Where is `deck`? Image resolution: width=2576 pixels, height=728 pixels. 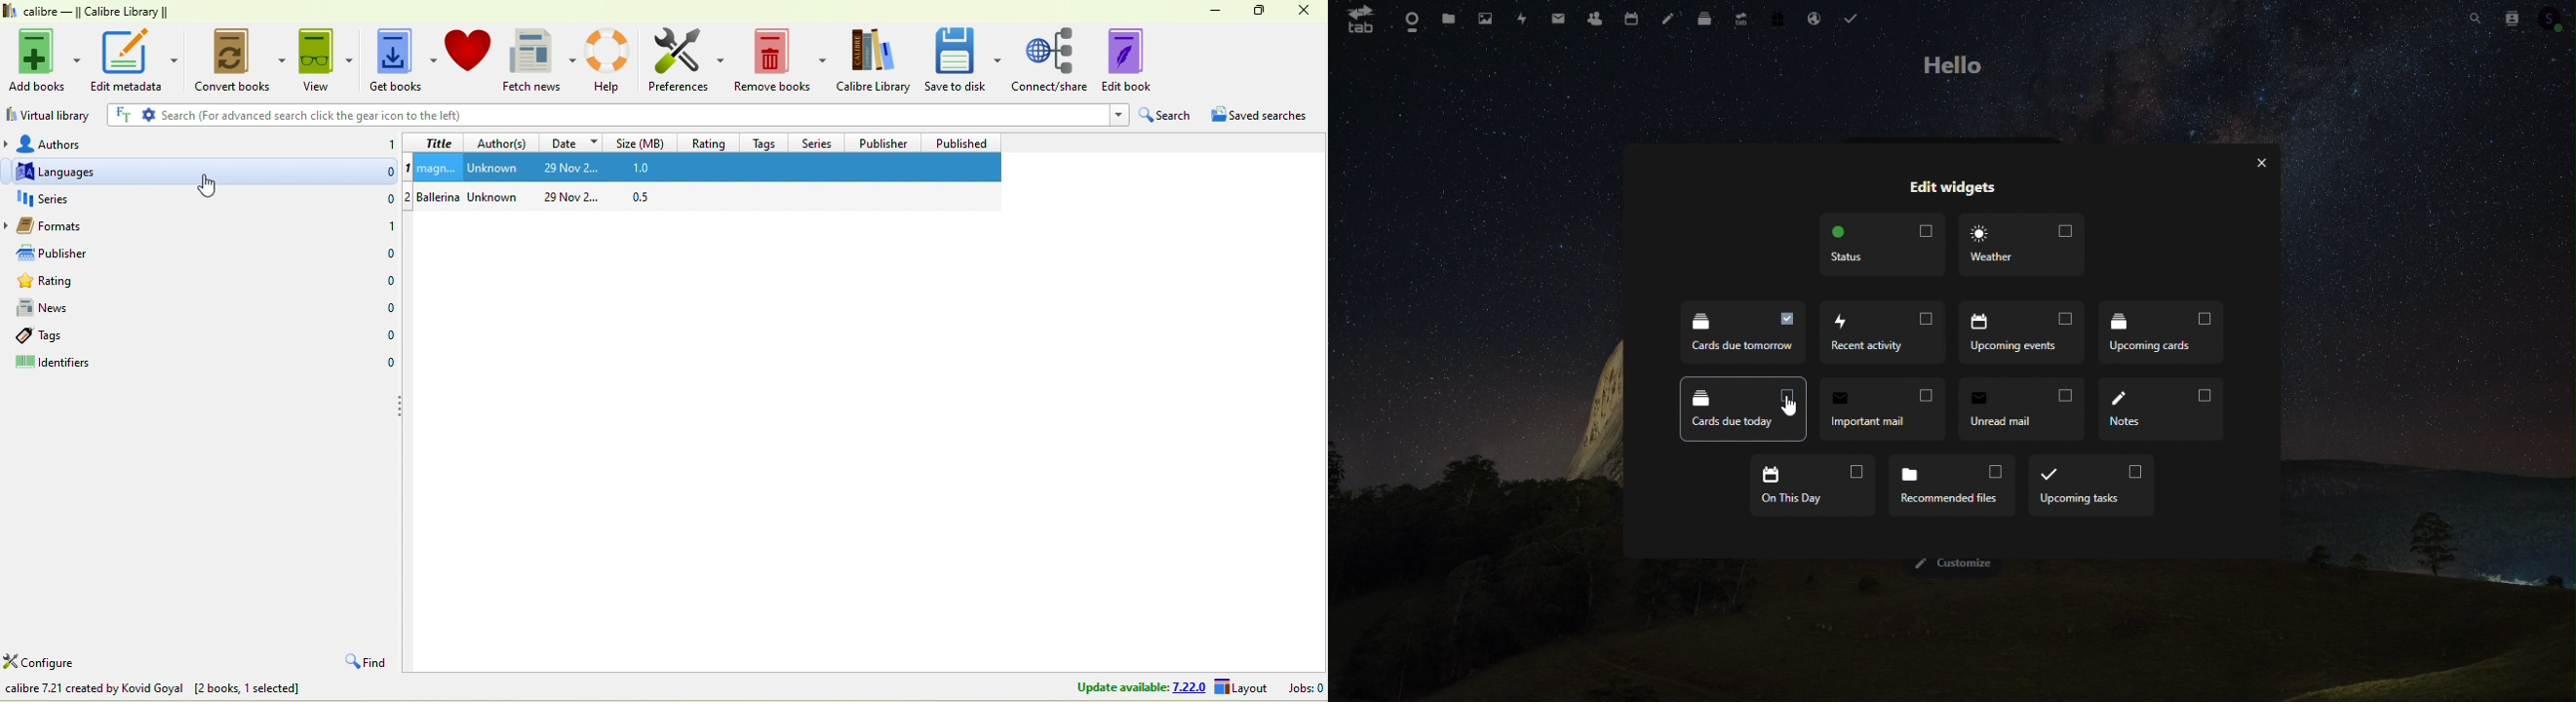 deck is located at coordinates (1701, 17).